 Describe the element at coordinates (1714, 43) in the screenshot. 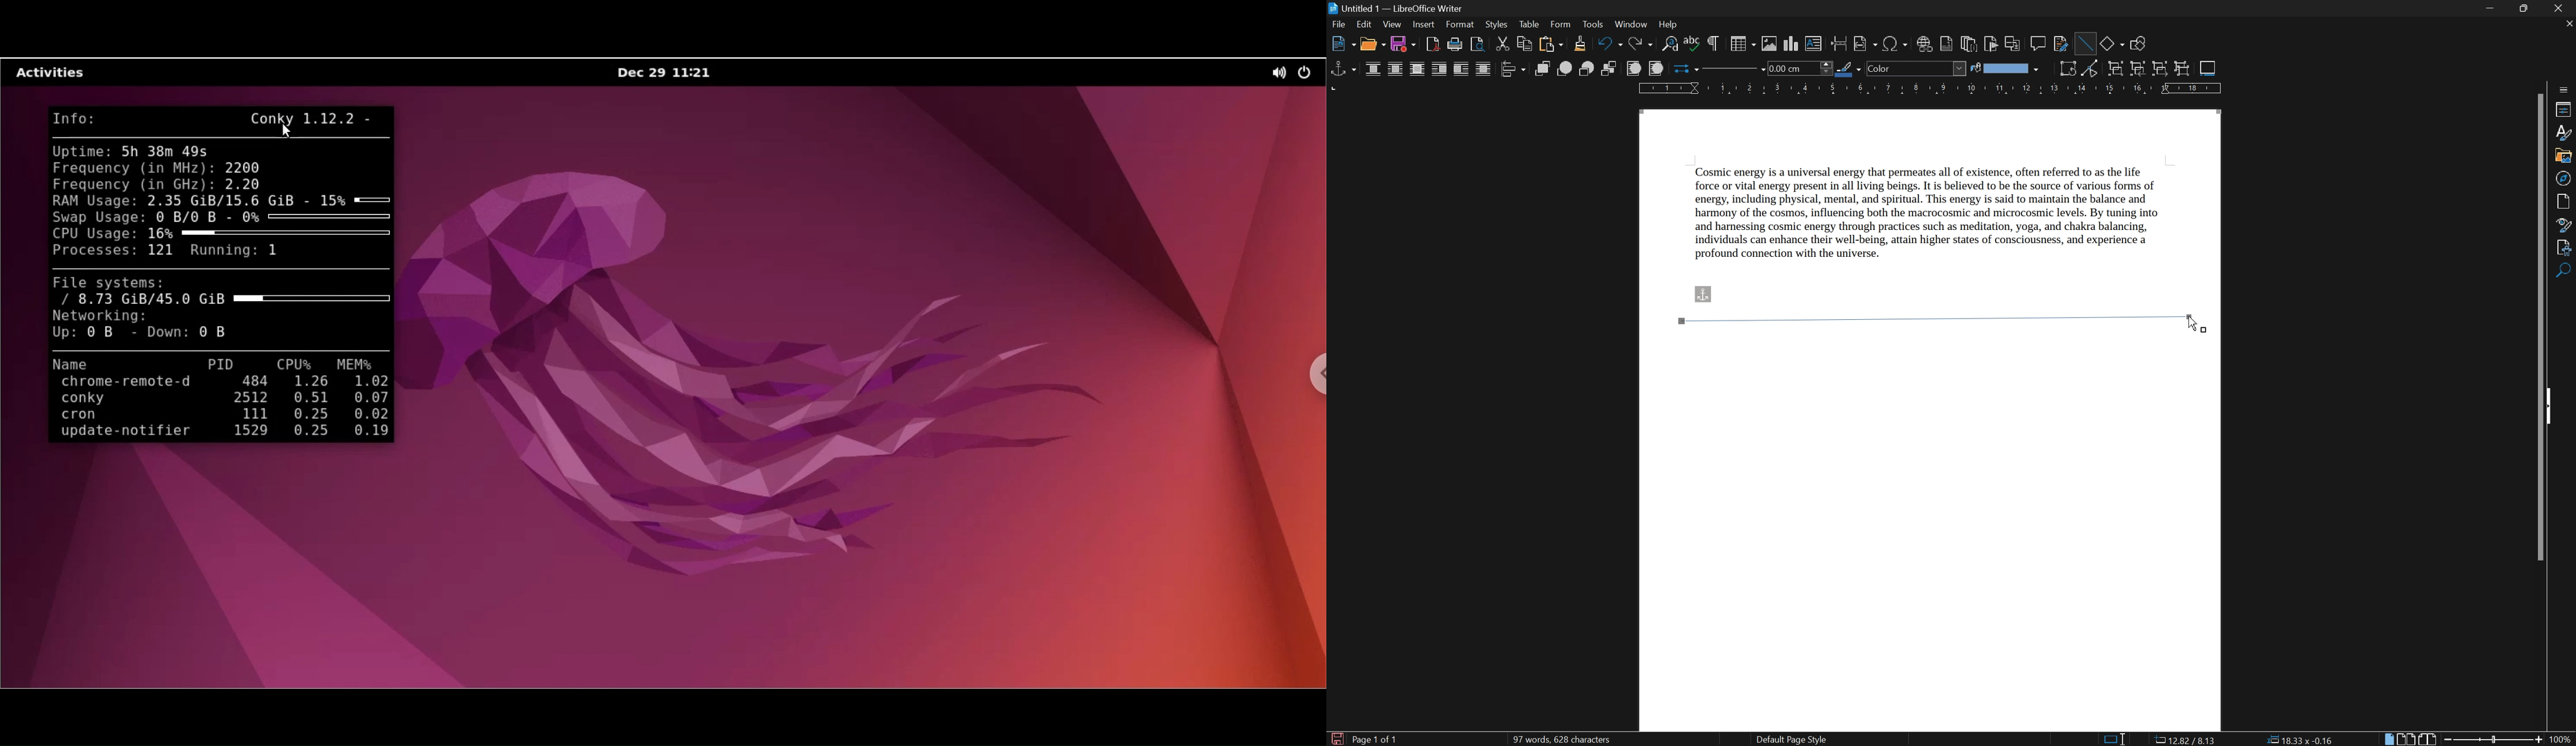

I see `toggle formatting marks` at that location.